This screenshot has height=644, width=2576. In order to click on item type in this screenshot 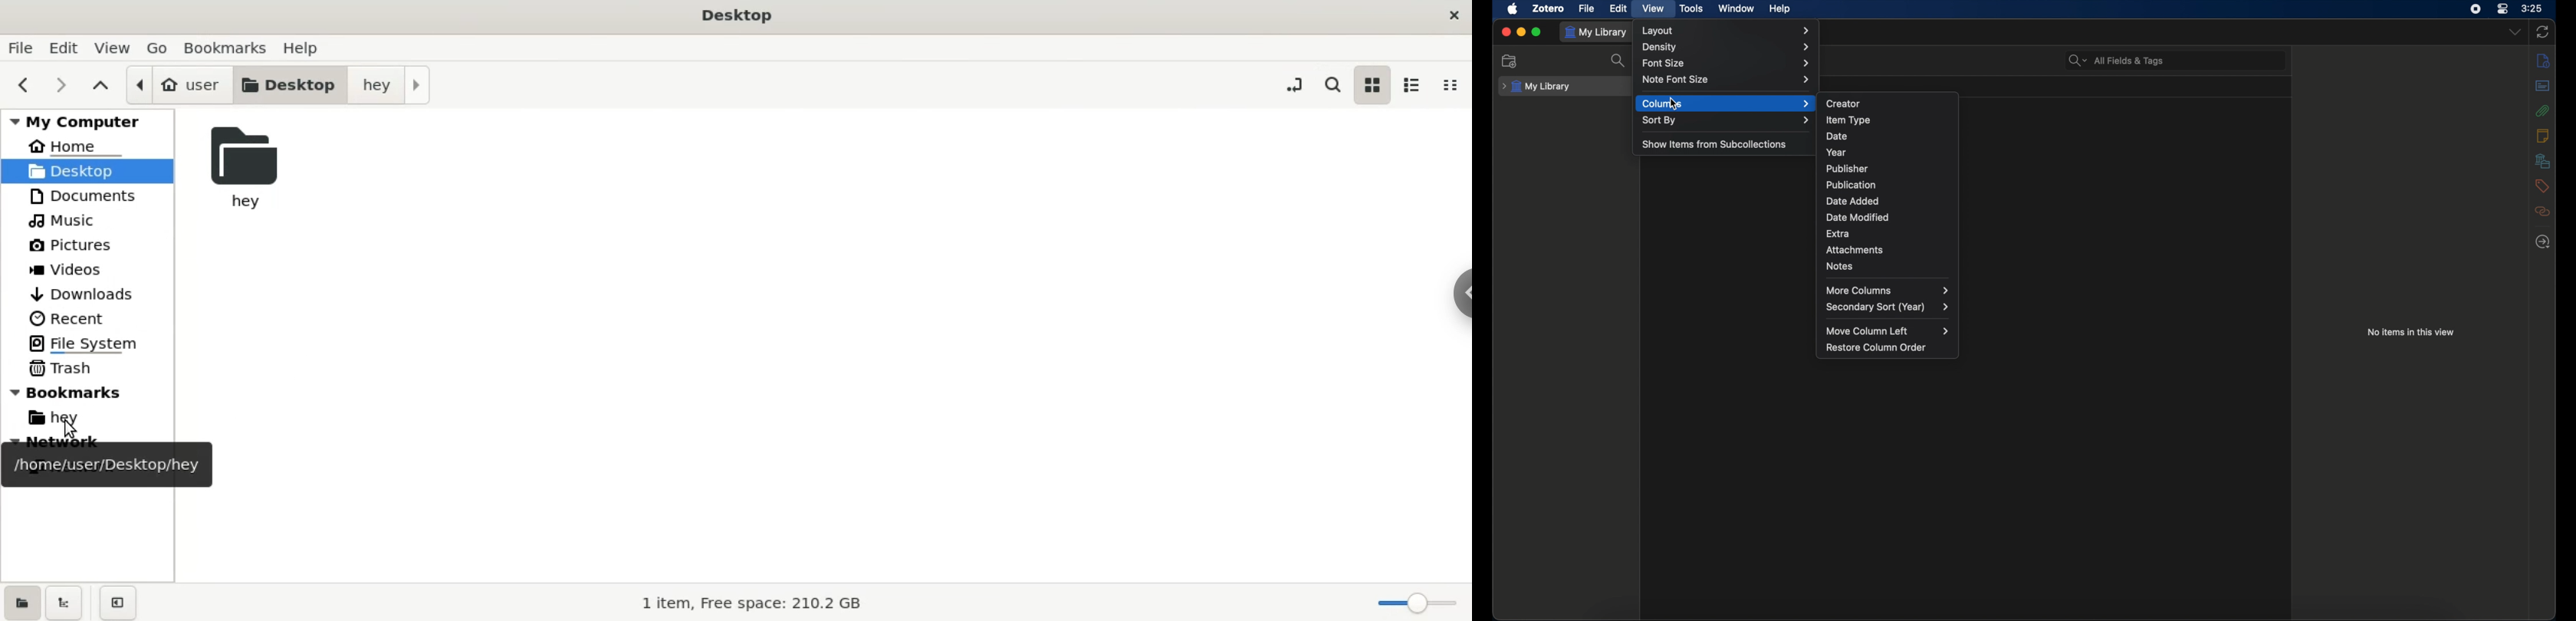, I will do `click(1848, 120)`.